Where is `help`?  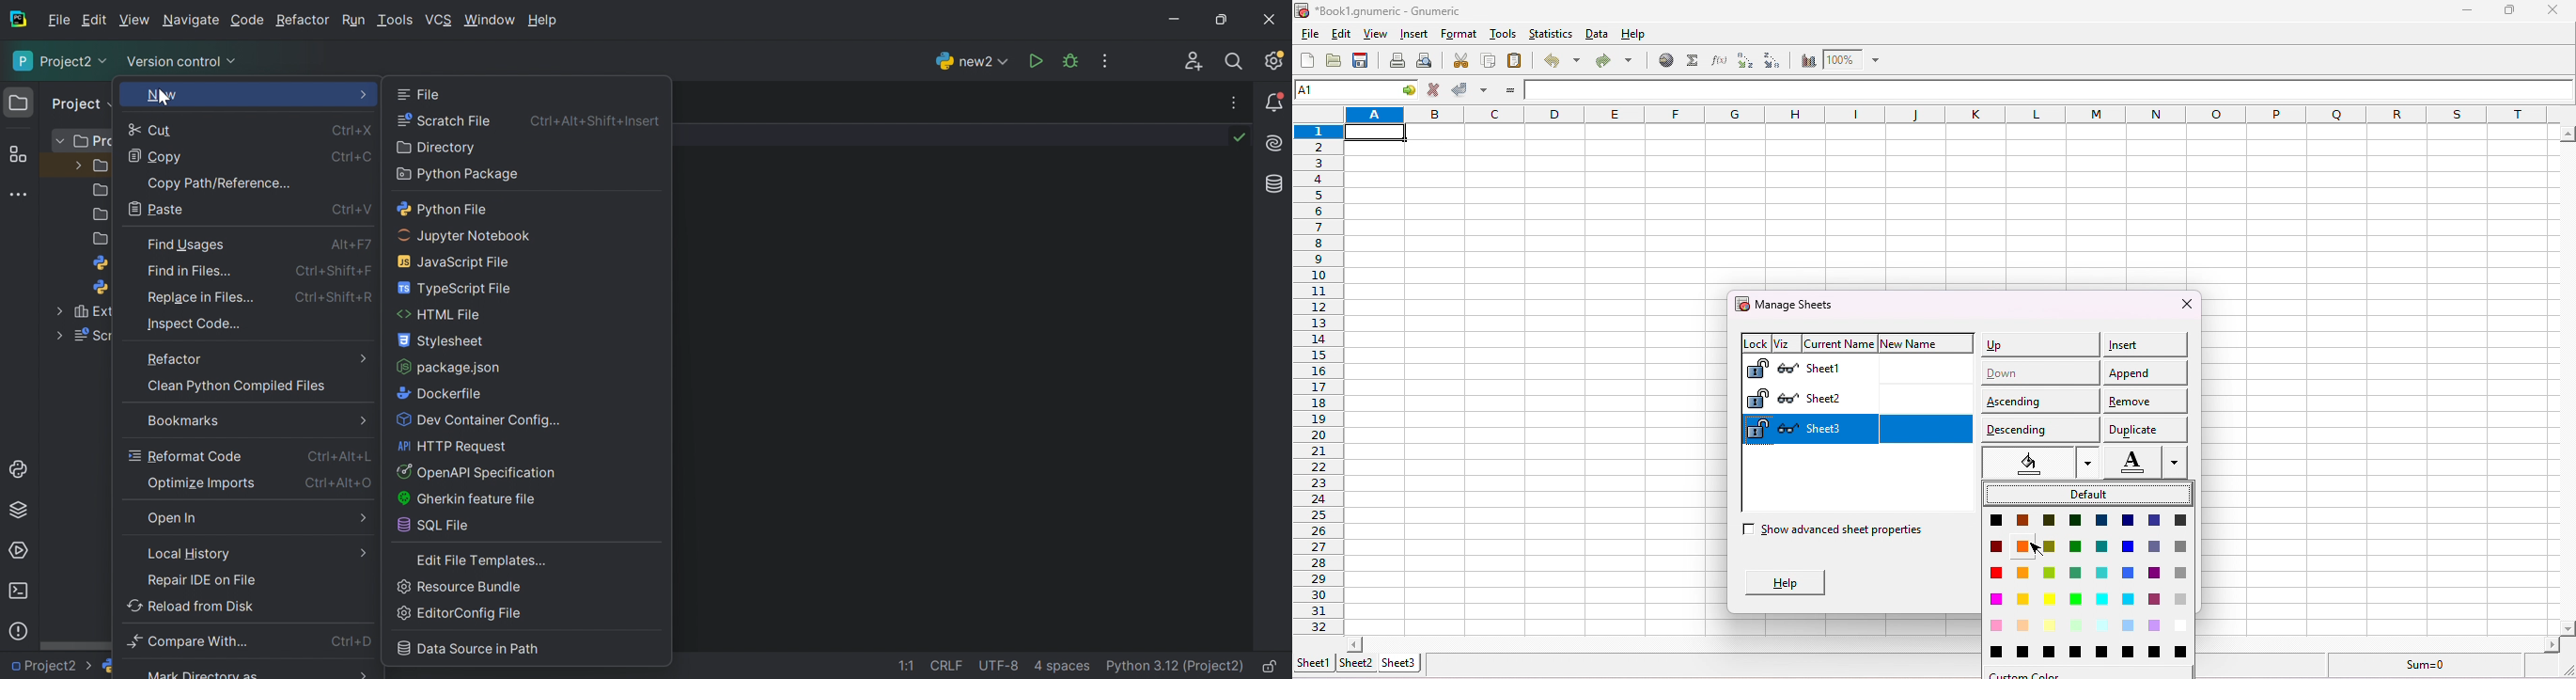
help is located at coordinates (1635, 30).